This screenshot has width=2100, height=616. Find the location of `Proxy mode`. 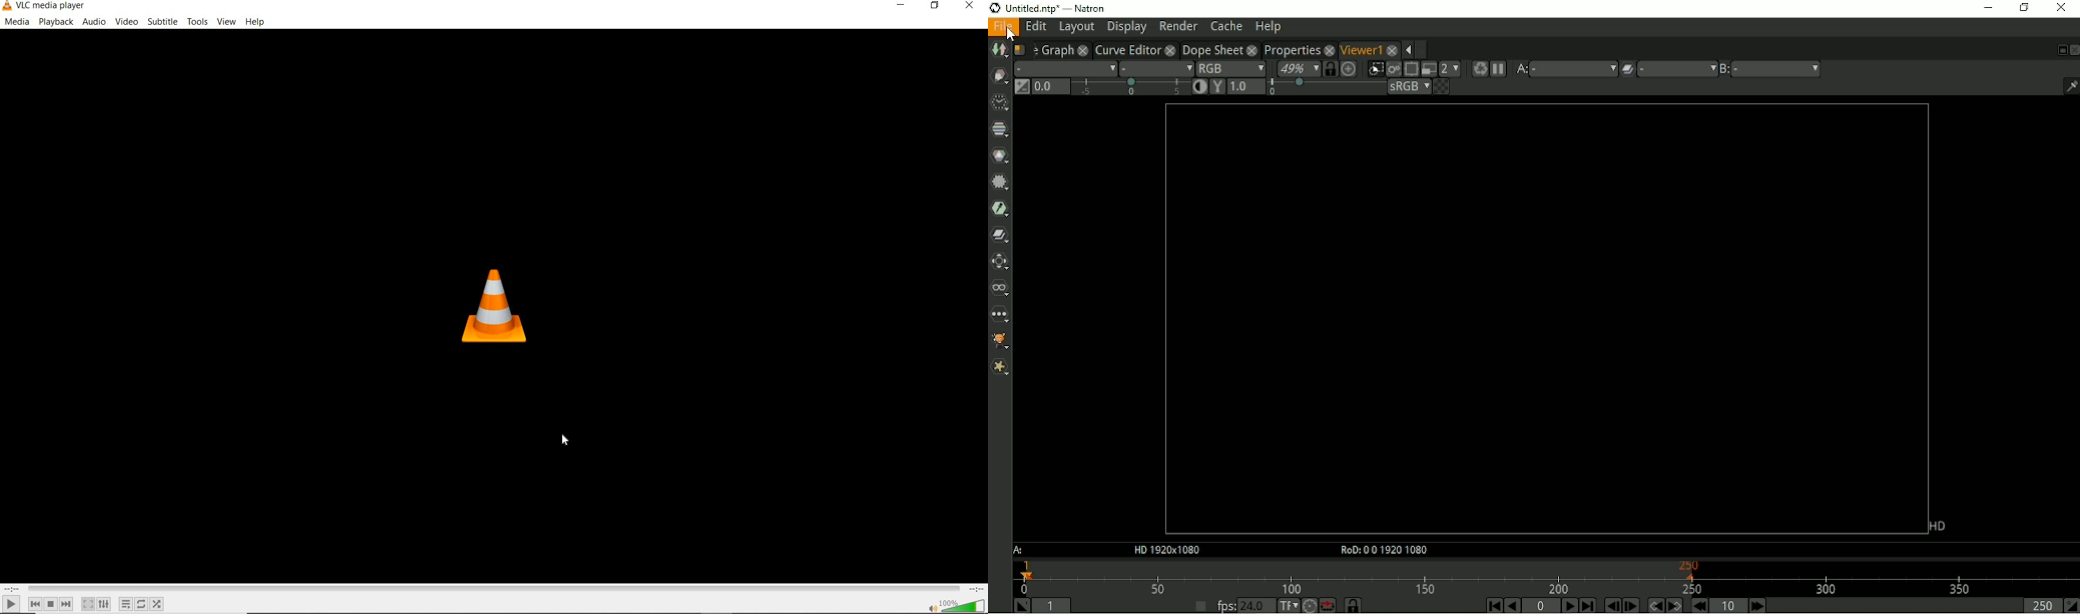

Proxy mode is located at coordinates (1427, 68).